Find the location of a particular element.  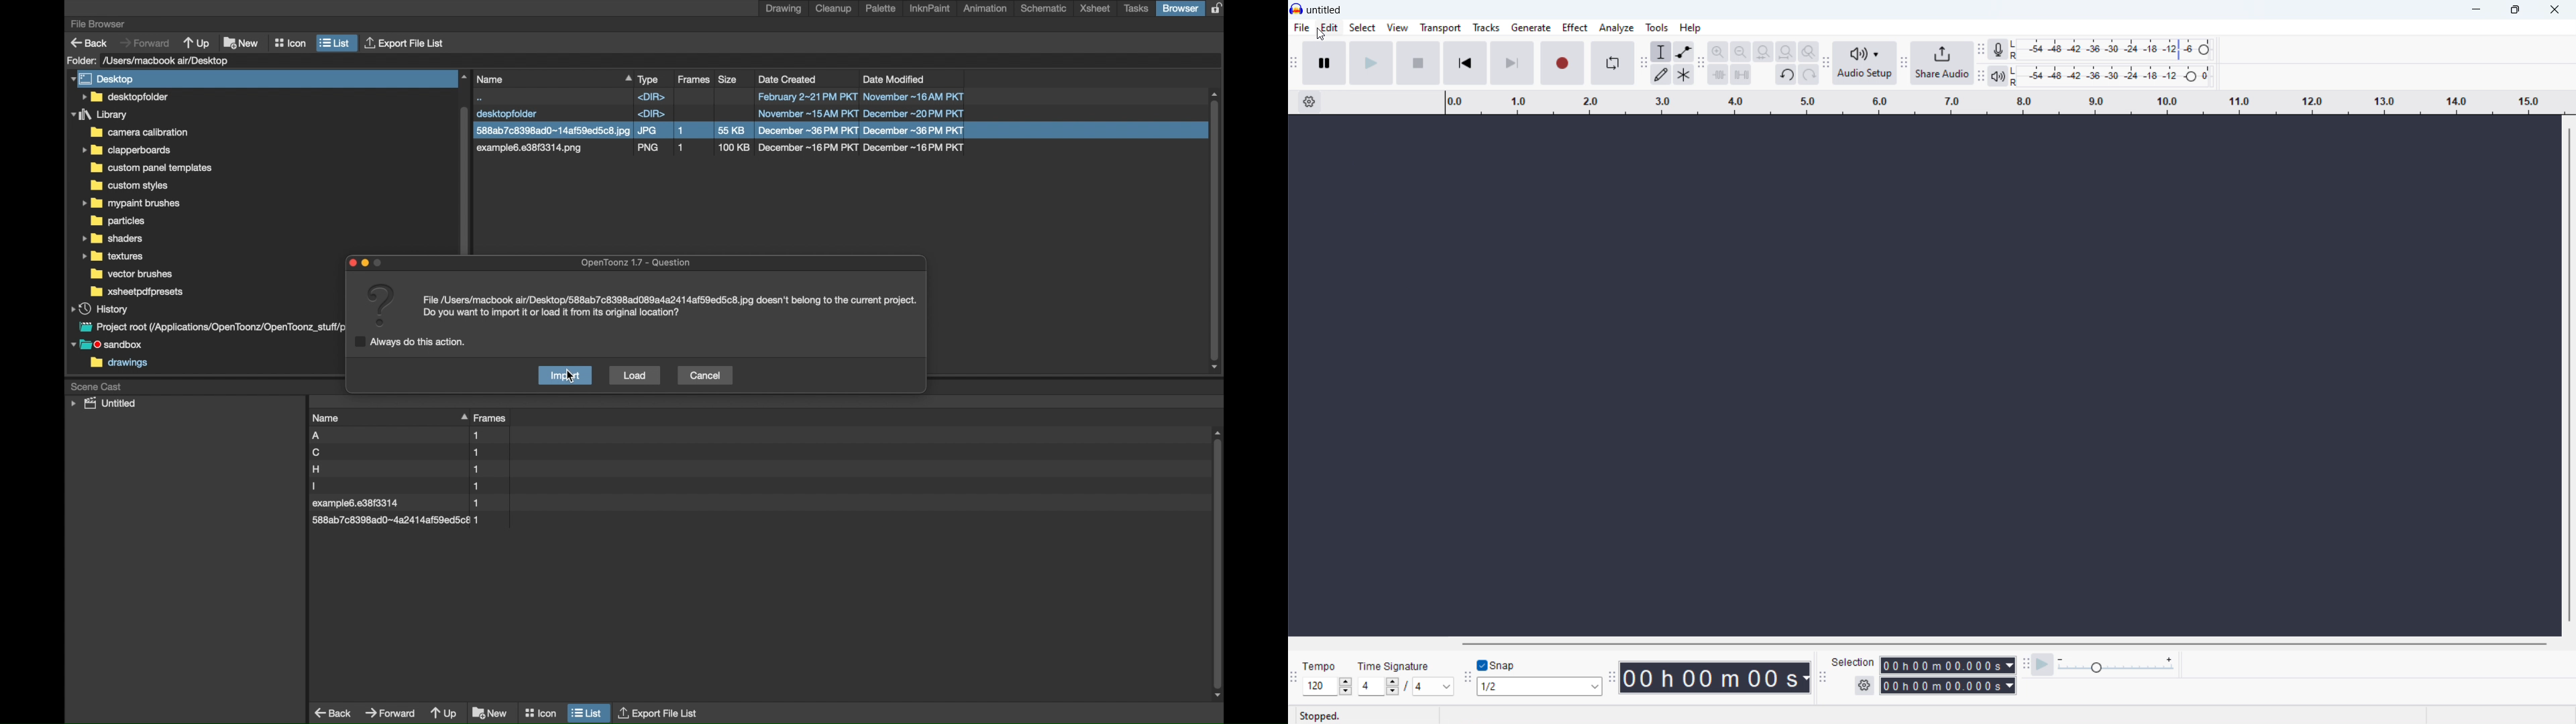

enable loop is located at coordinates (1613, 62).